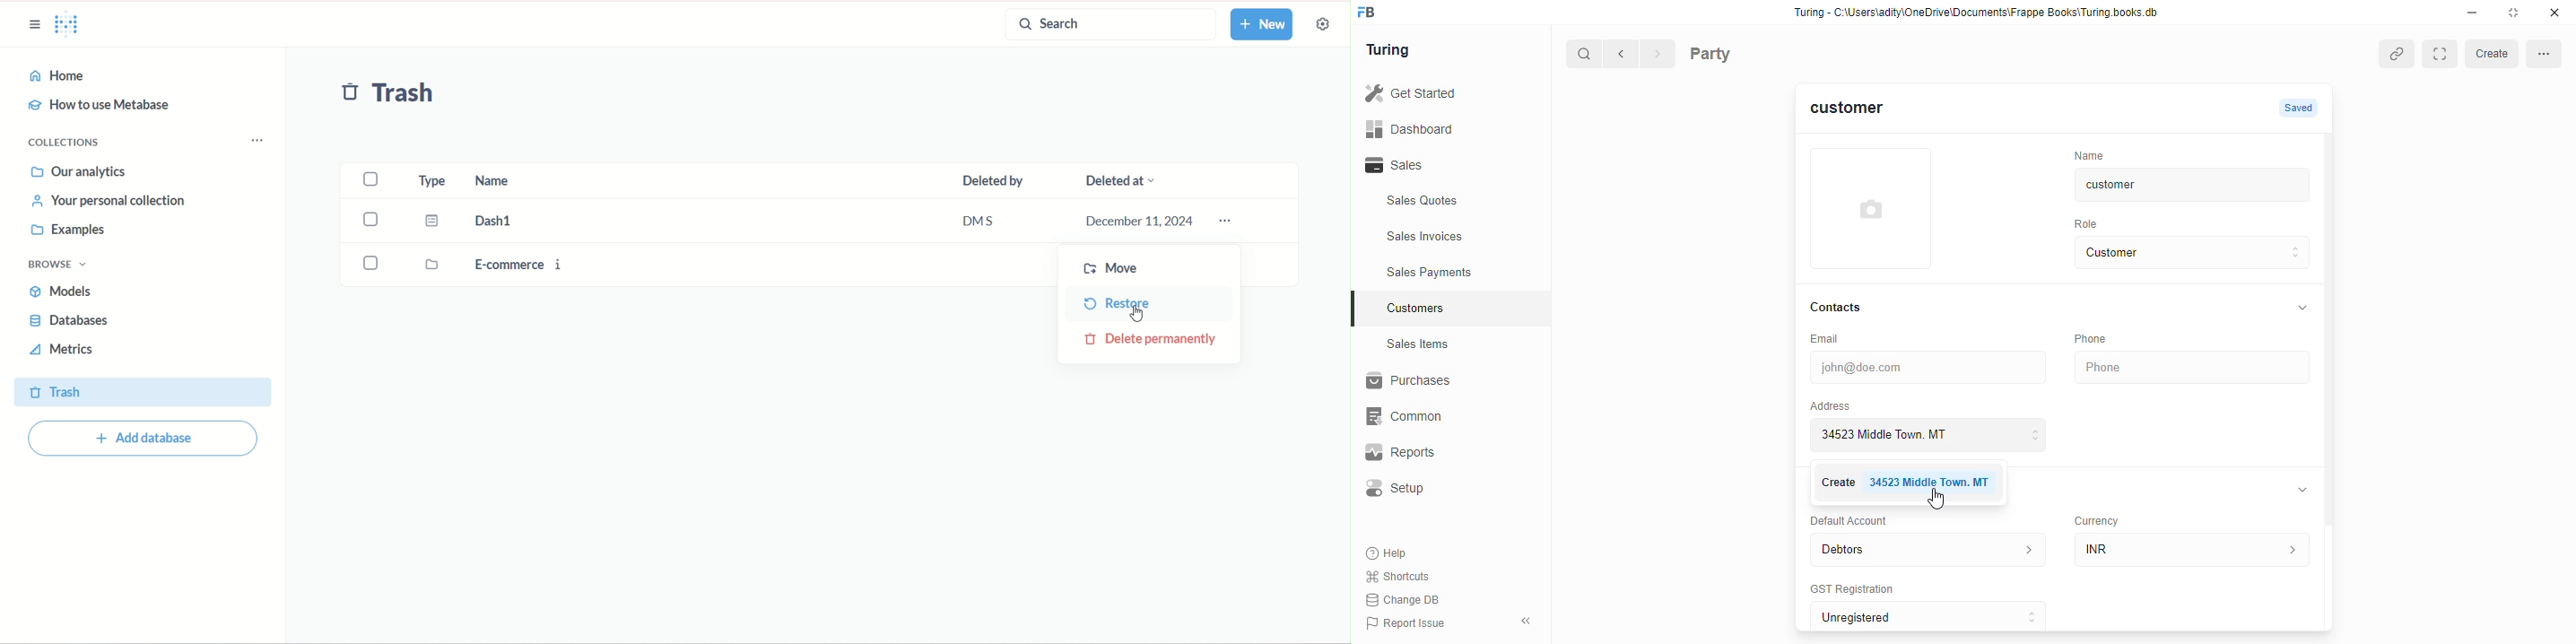  What do you see at coordinates (2439, 54) in the screenshot?
I see `Expand` at bounding box center [2439, 54].